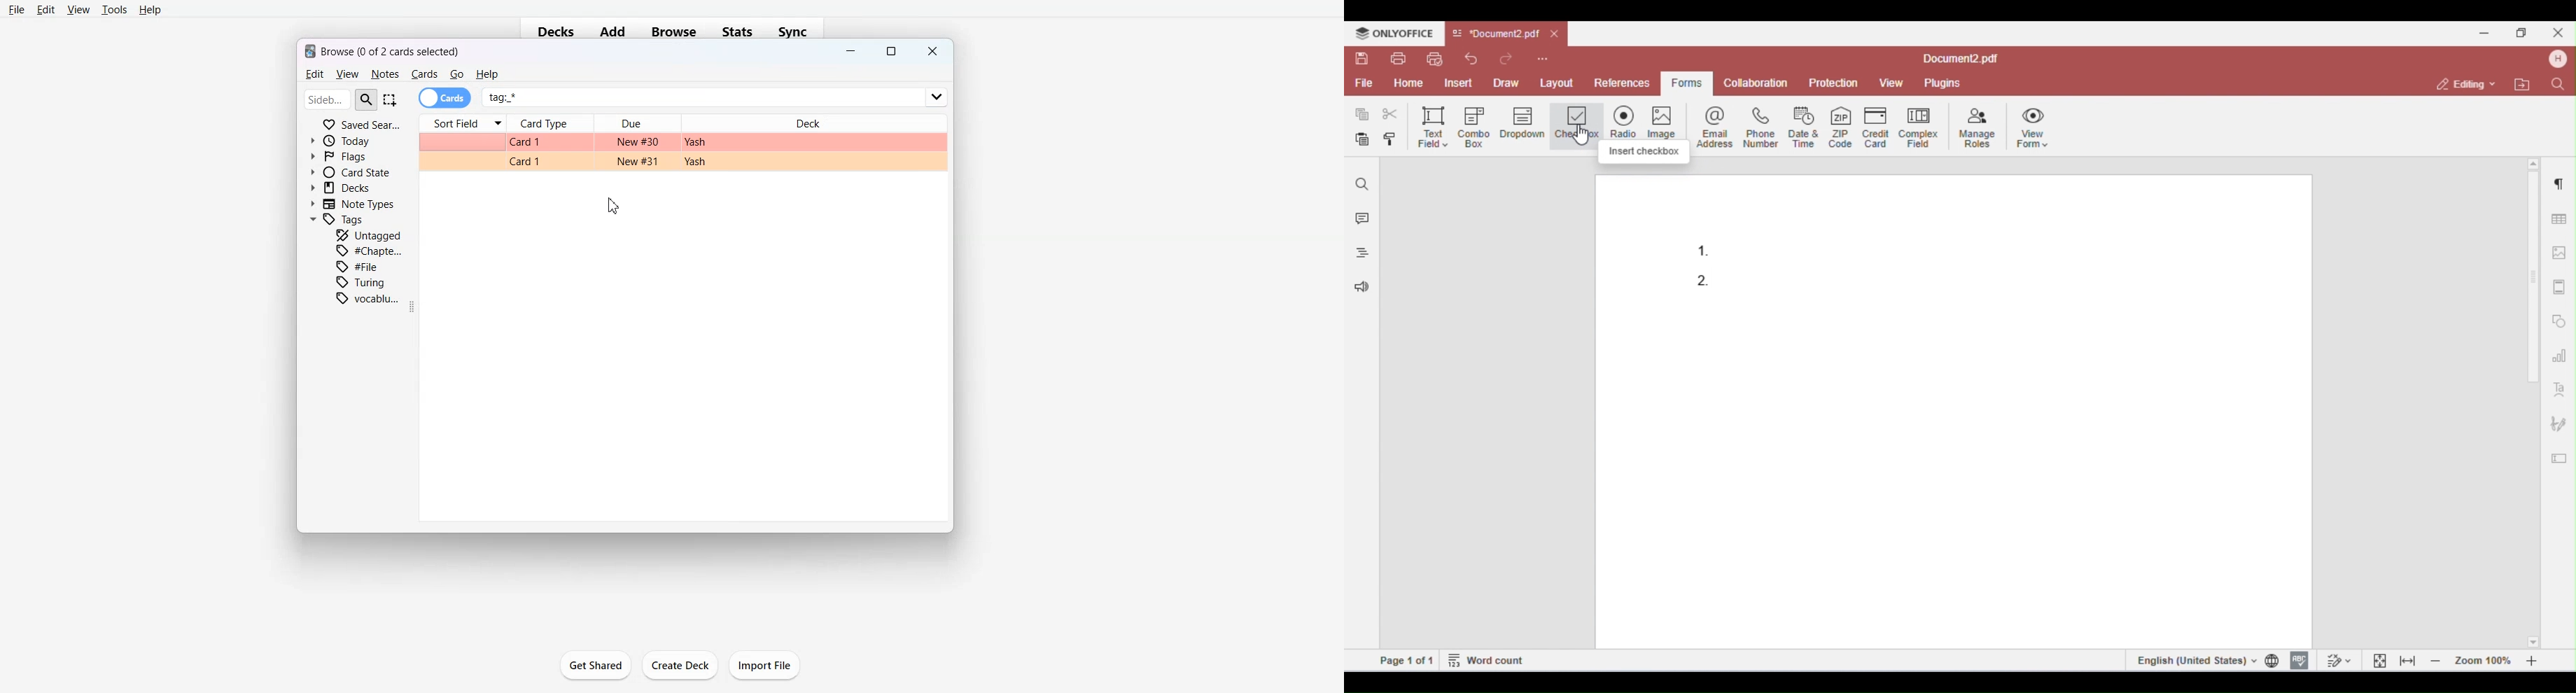 This screenshot has width=2576, height=700. What do you see at coordinates (384, 74) in the screenshot?
I see `Notes` at bounding box center [384, 74].